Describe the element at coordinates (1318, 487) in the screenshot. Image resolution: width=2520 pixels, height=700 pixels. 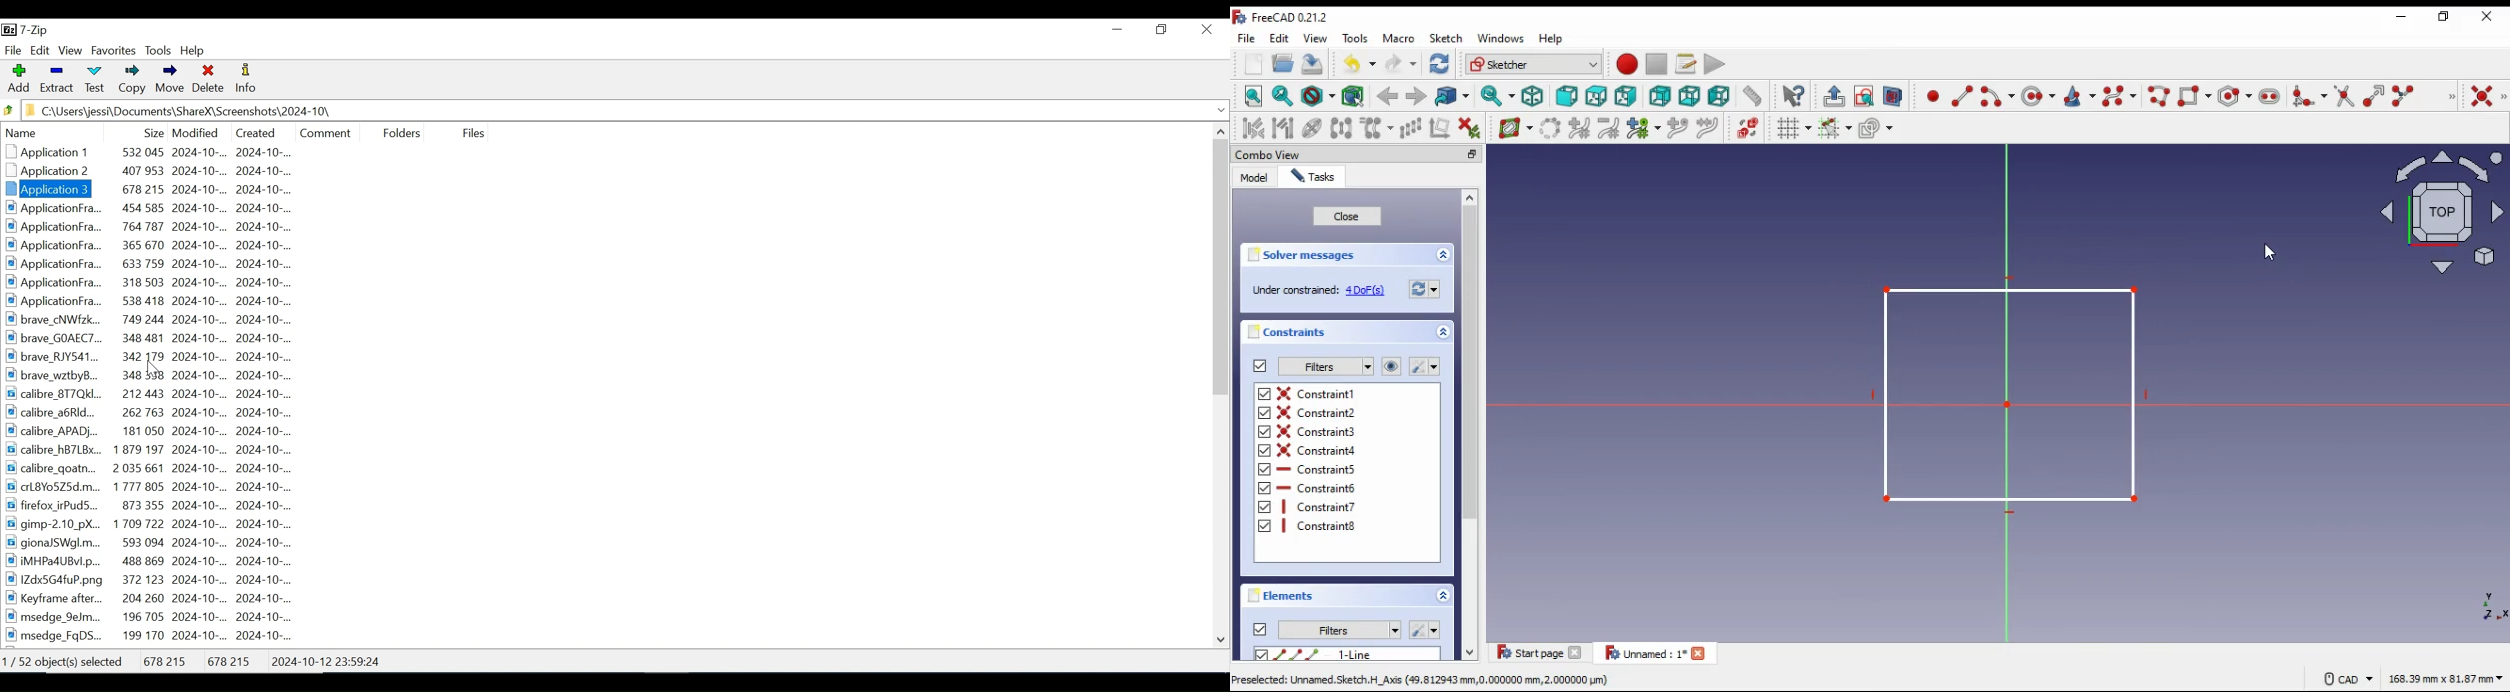
I see `on/off constraint 6` at that location.